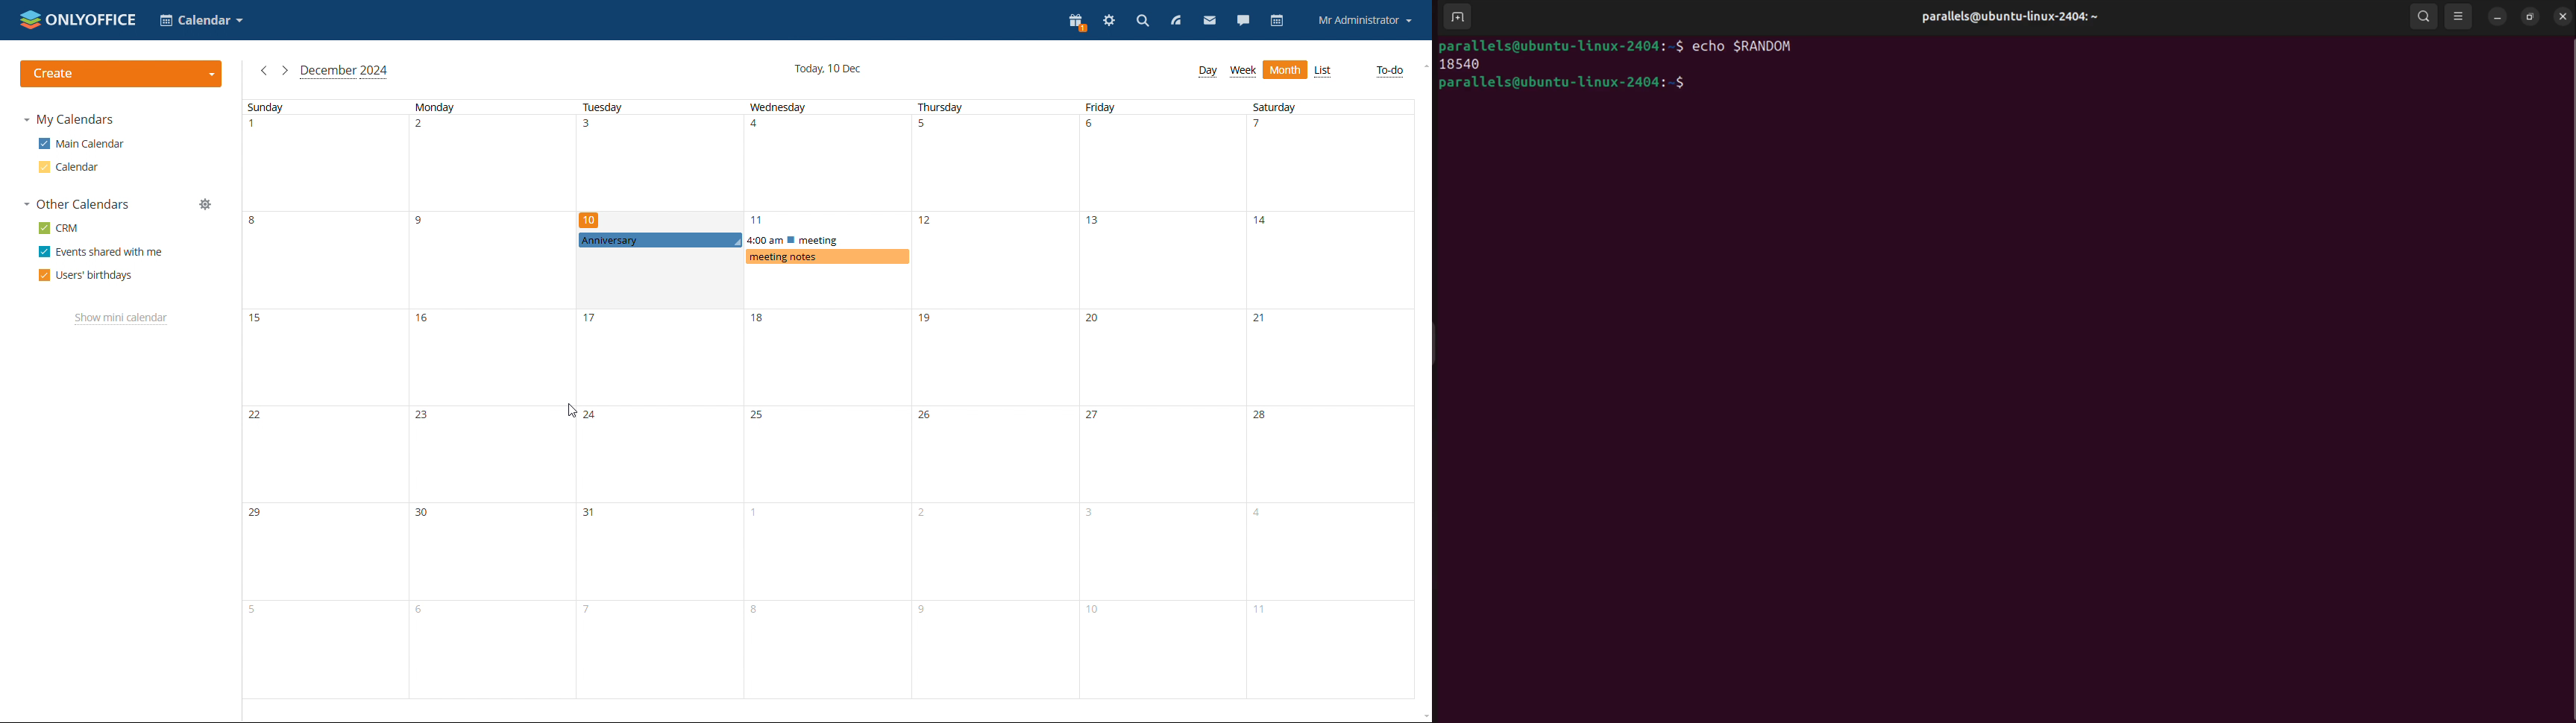 This screenshot has height=728, width=2576. Describe the element at coordinates (1243, 71) in the screenshot. I see `week view` at that location.